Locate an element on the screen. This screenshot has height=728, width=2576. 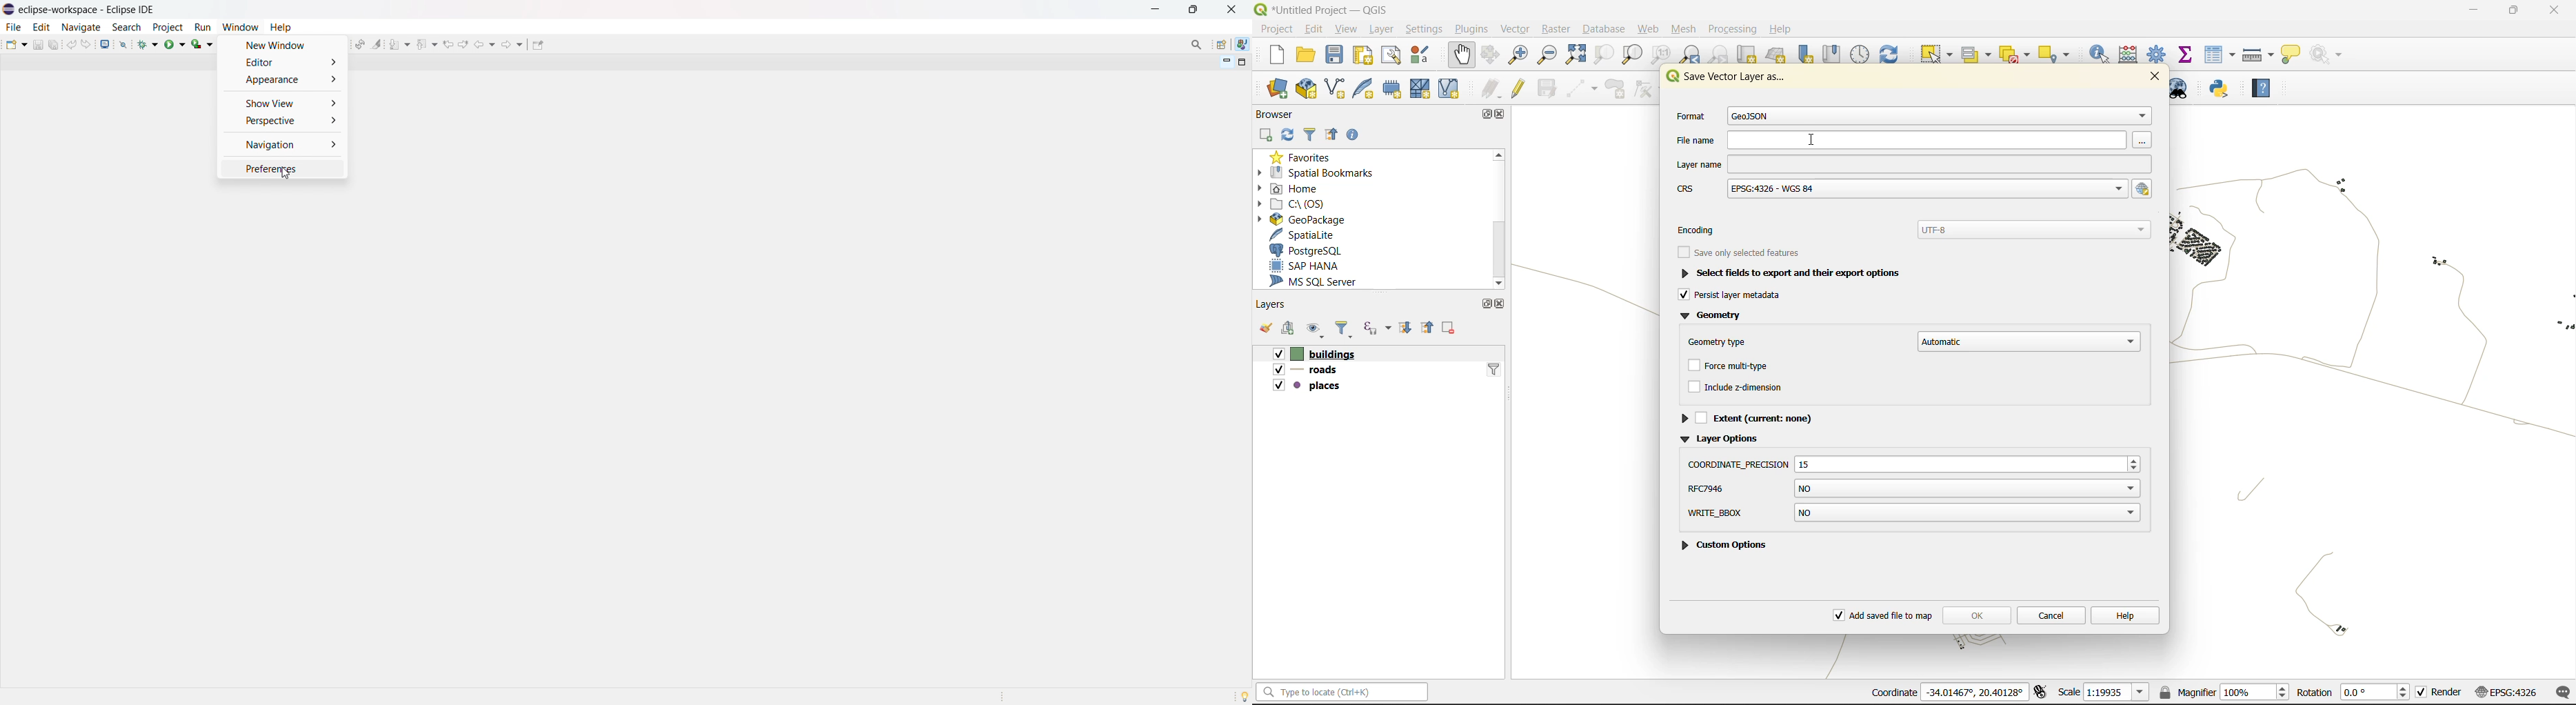
java is located at coordinates (1243, 44).